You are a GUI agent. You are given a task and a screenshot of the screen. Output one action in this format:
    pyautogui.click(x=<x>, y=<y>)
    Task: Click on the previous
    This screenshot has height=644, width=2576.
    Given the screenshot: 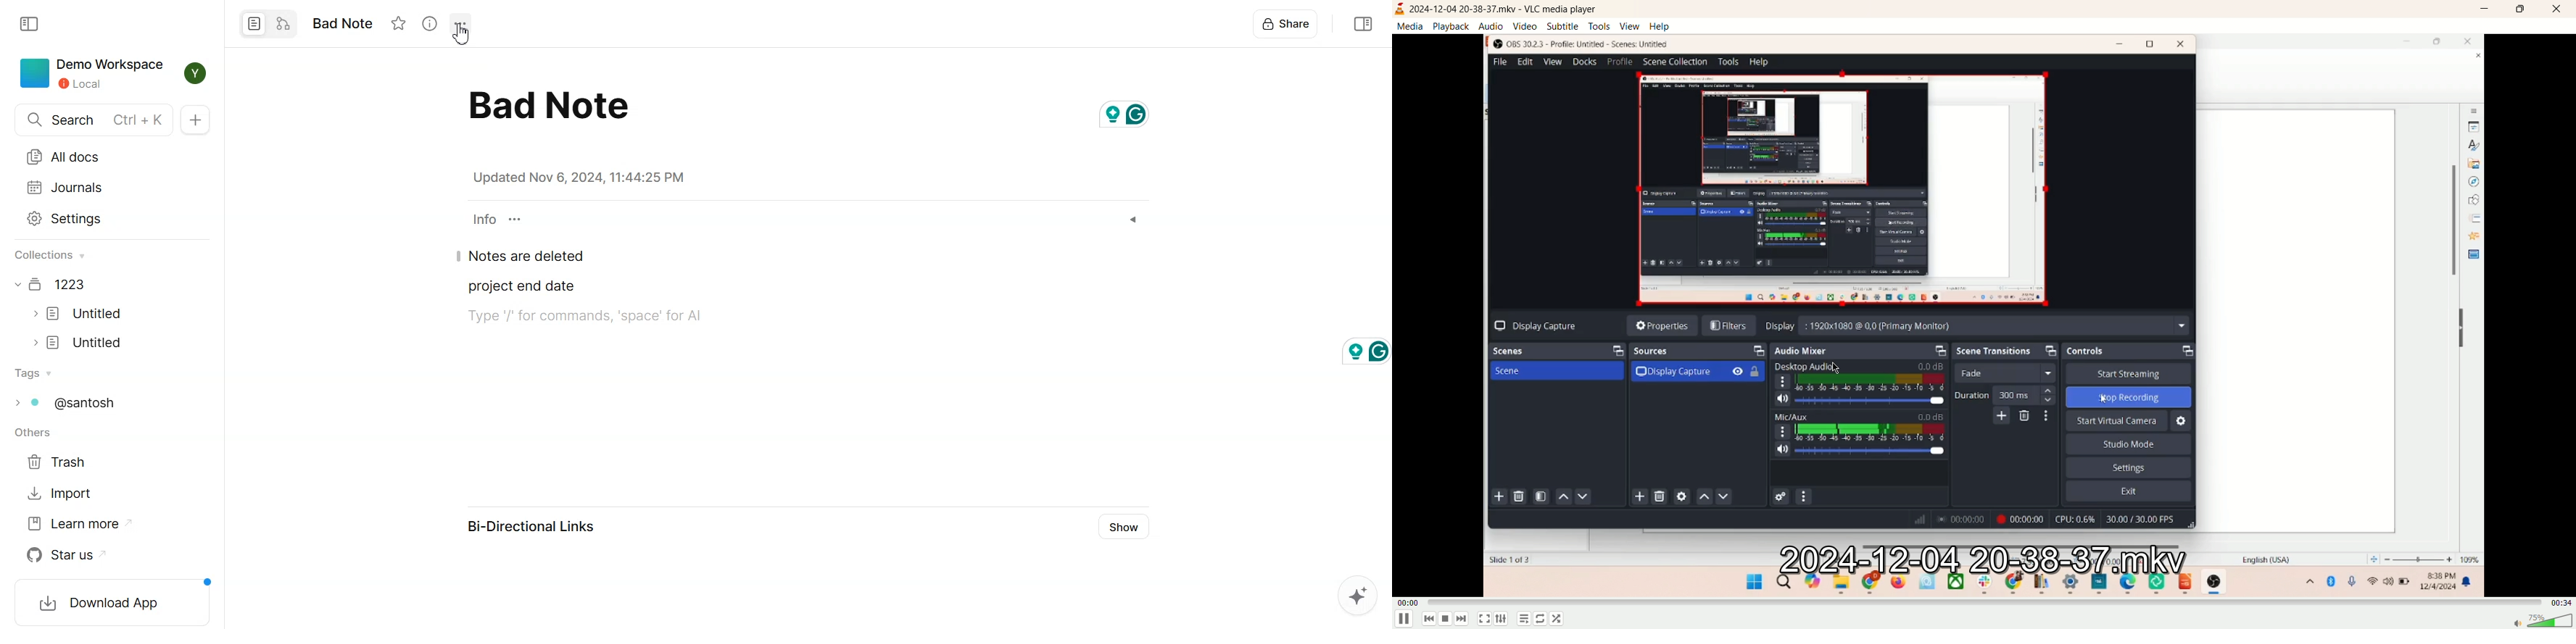 What is the action you would take?
    pyautogui.click(x=1430, y=619)
    